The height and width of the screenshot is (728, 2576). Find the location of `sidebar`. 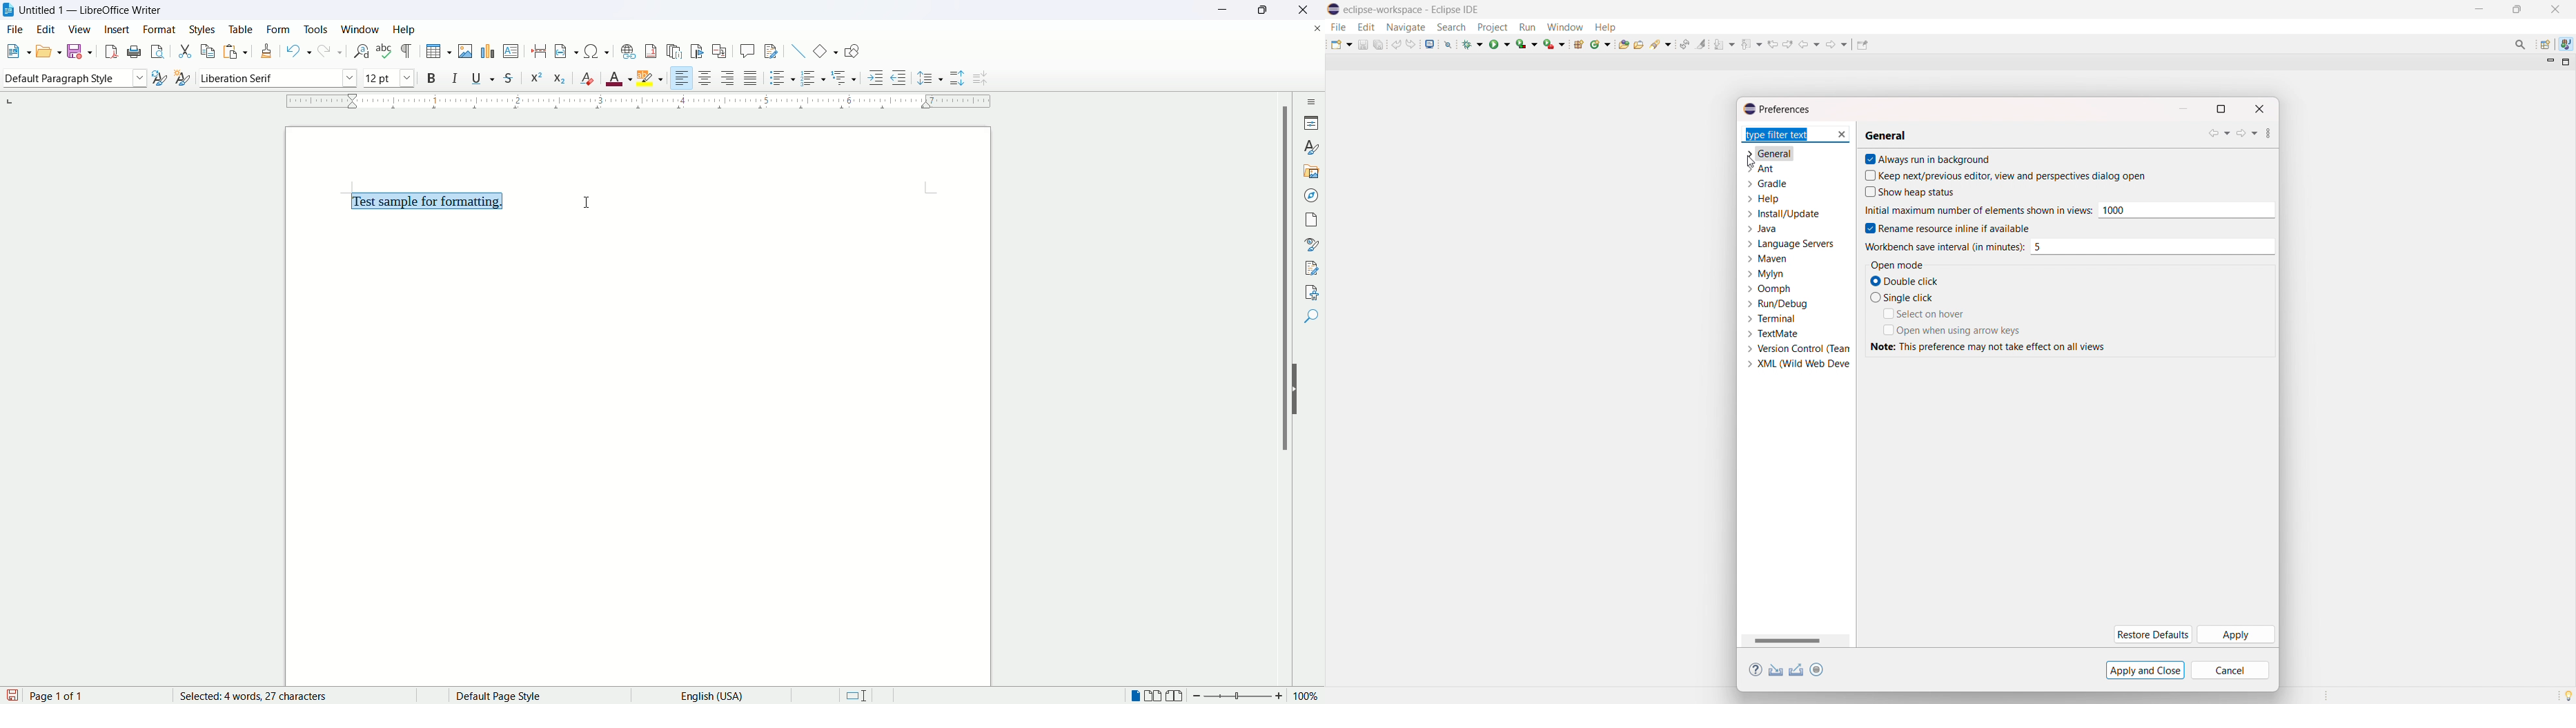

sidebar is located at coordinates (1312, 101).